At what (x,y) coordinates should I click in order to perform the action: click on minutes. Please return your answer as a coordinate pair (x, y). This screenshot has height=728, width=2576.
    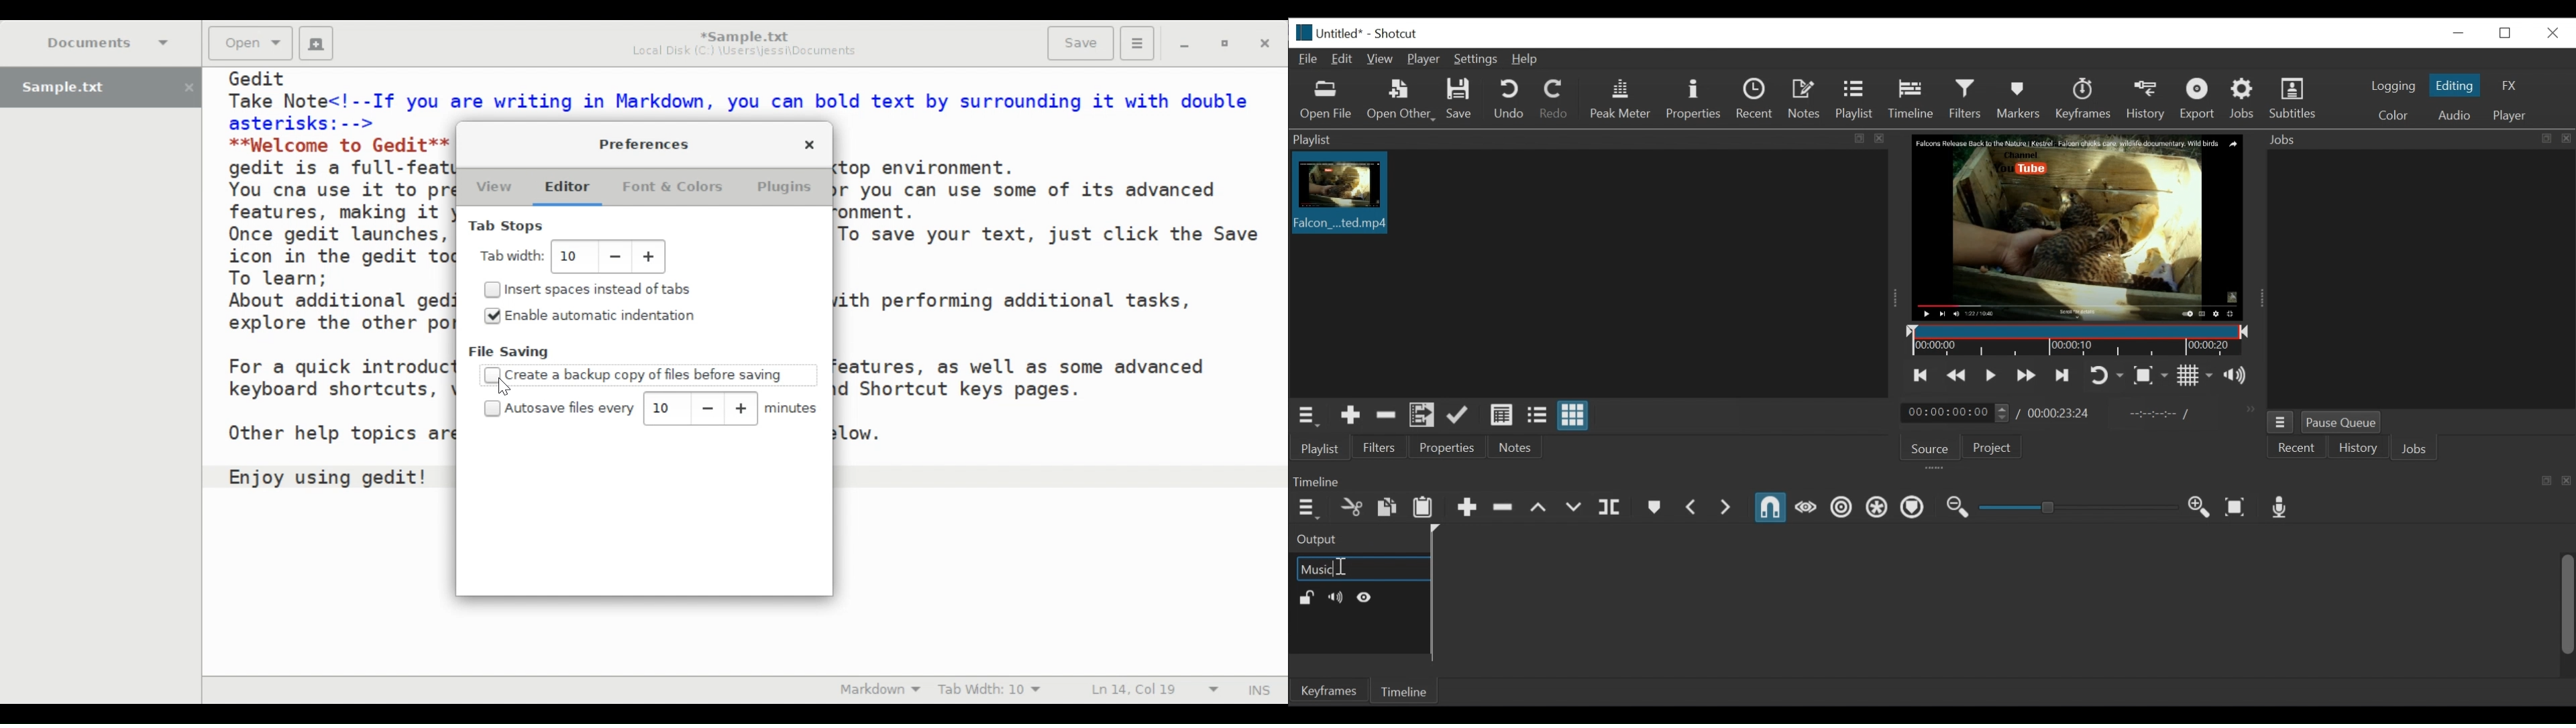
    Looking at the image, I should click on (794, 409).